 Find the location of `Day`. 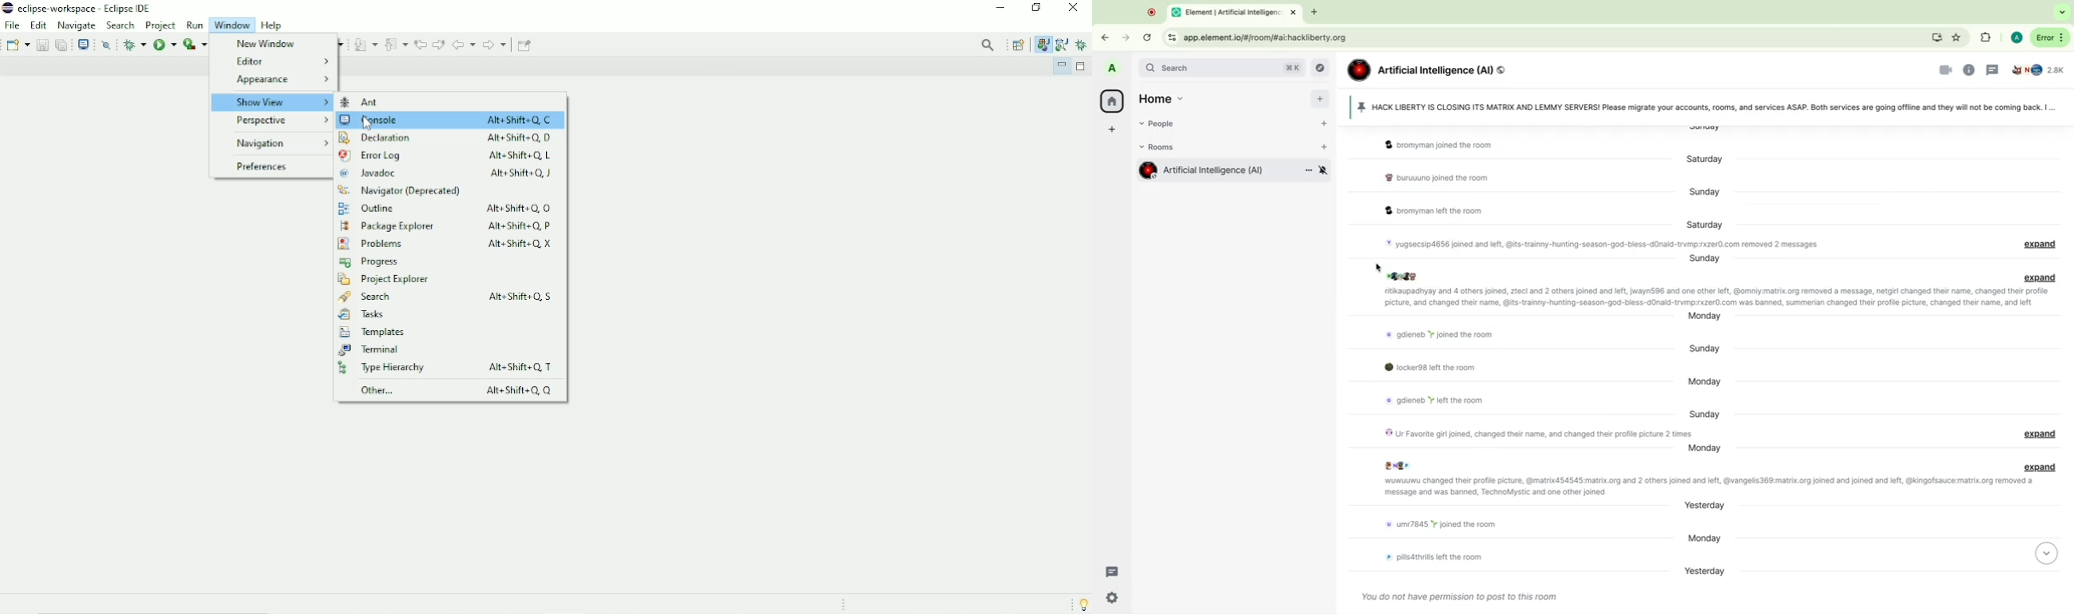

Day is located at coordinates (1703, 383).